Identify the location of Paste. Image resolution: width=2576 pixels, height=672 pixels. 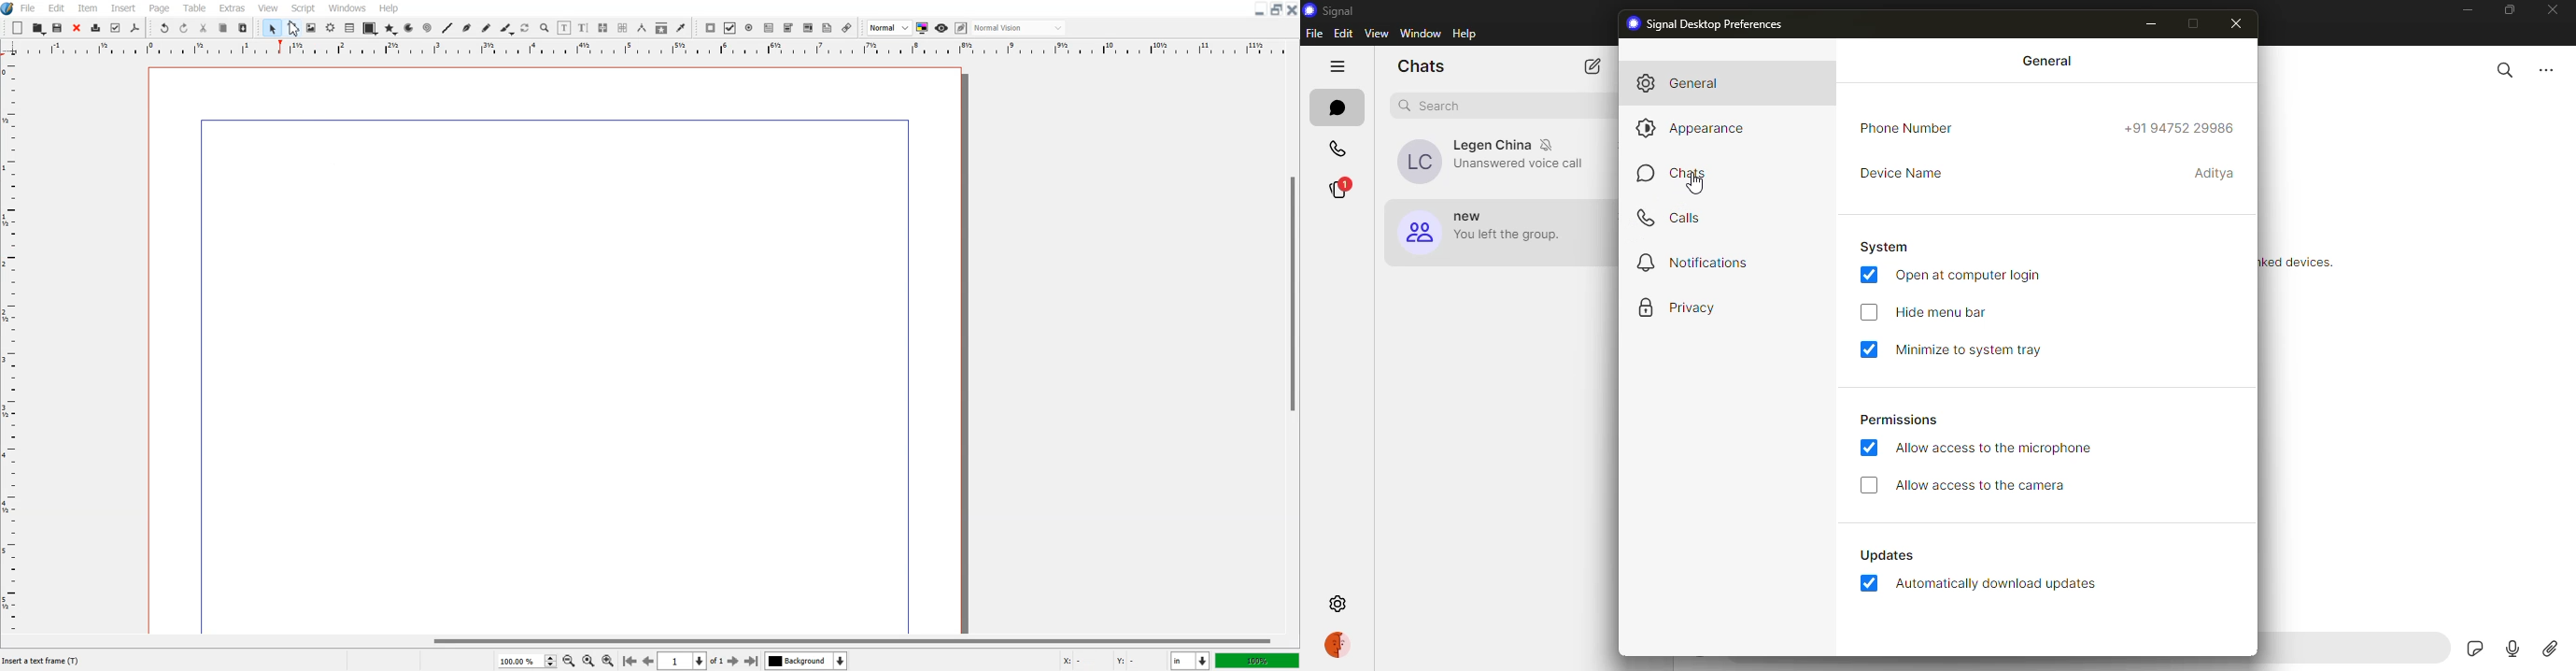
(243, 28).